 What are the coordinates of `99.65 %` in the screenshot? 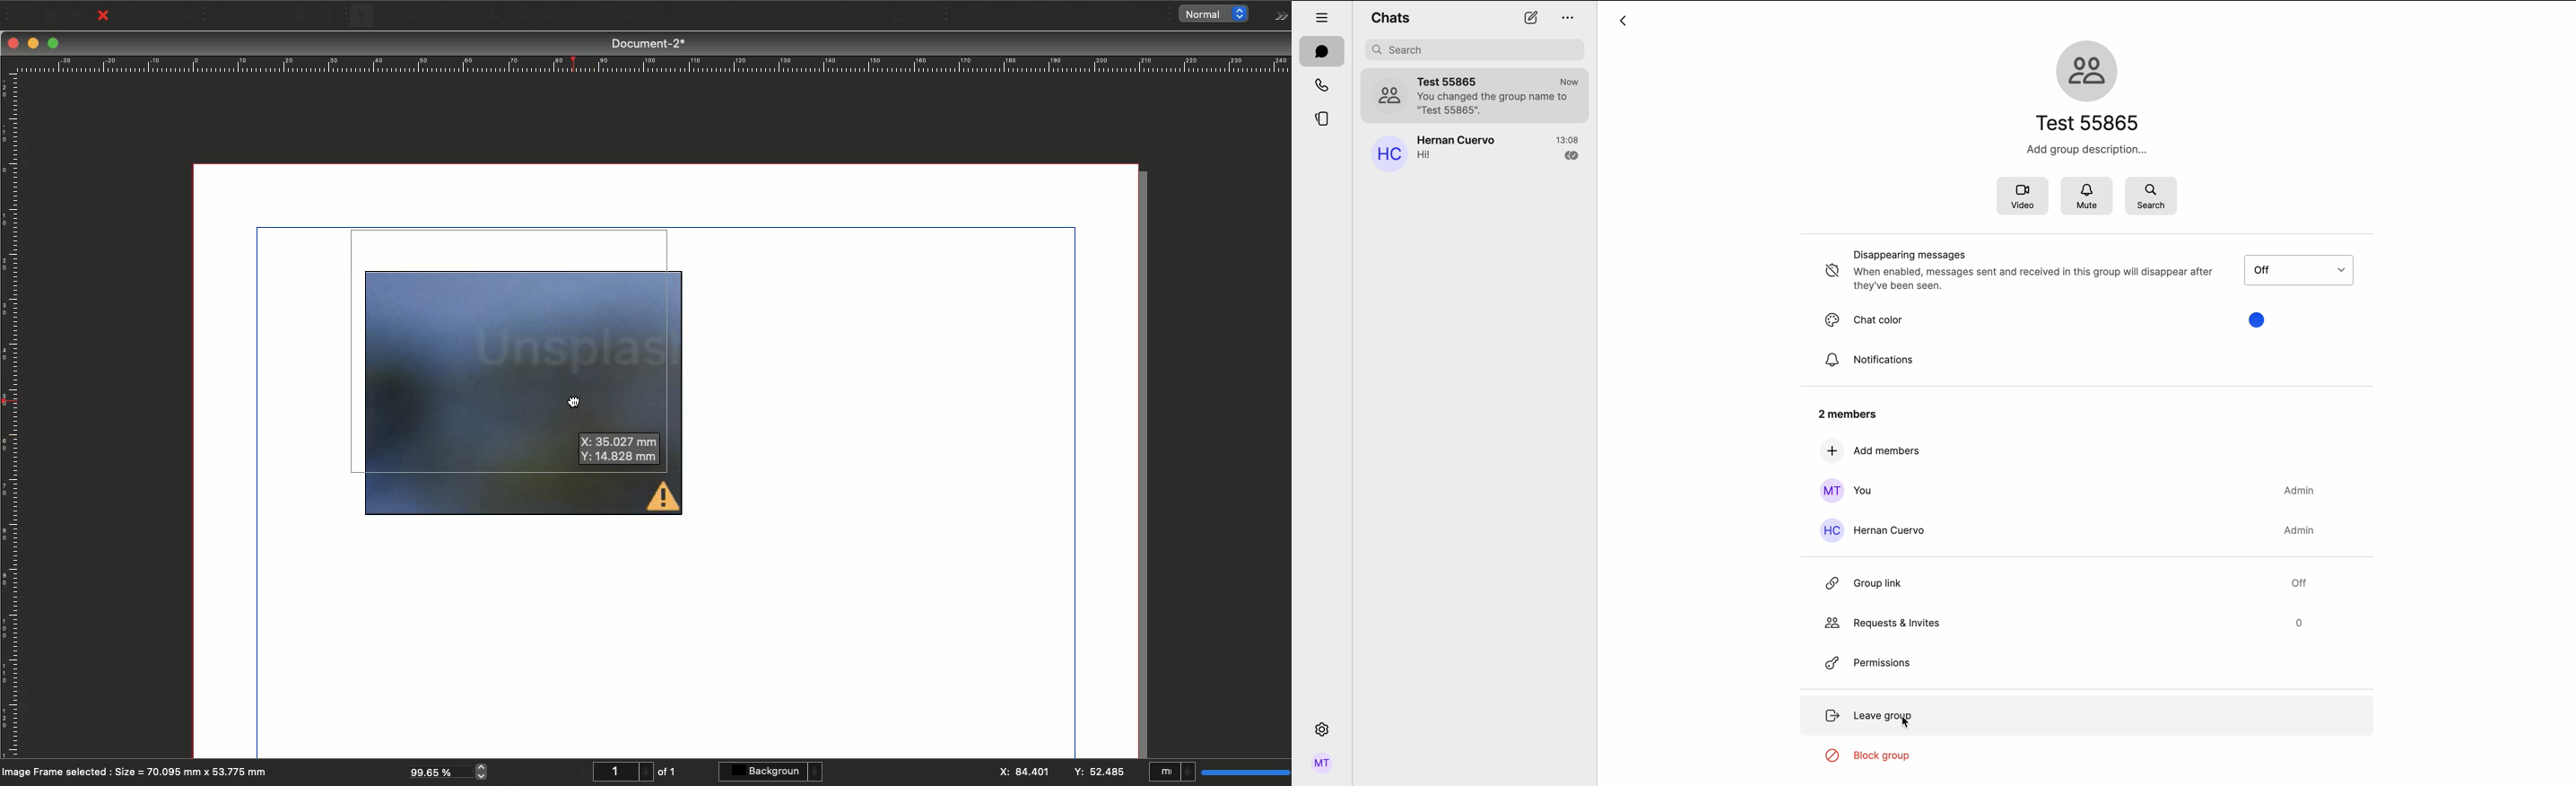 It's located at (435, 771).